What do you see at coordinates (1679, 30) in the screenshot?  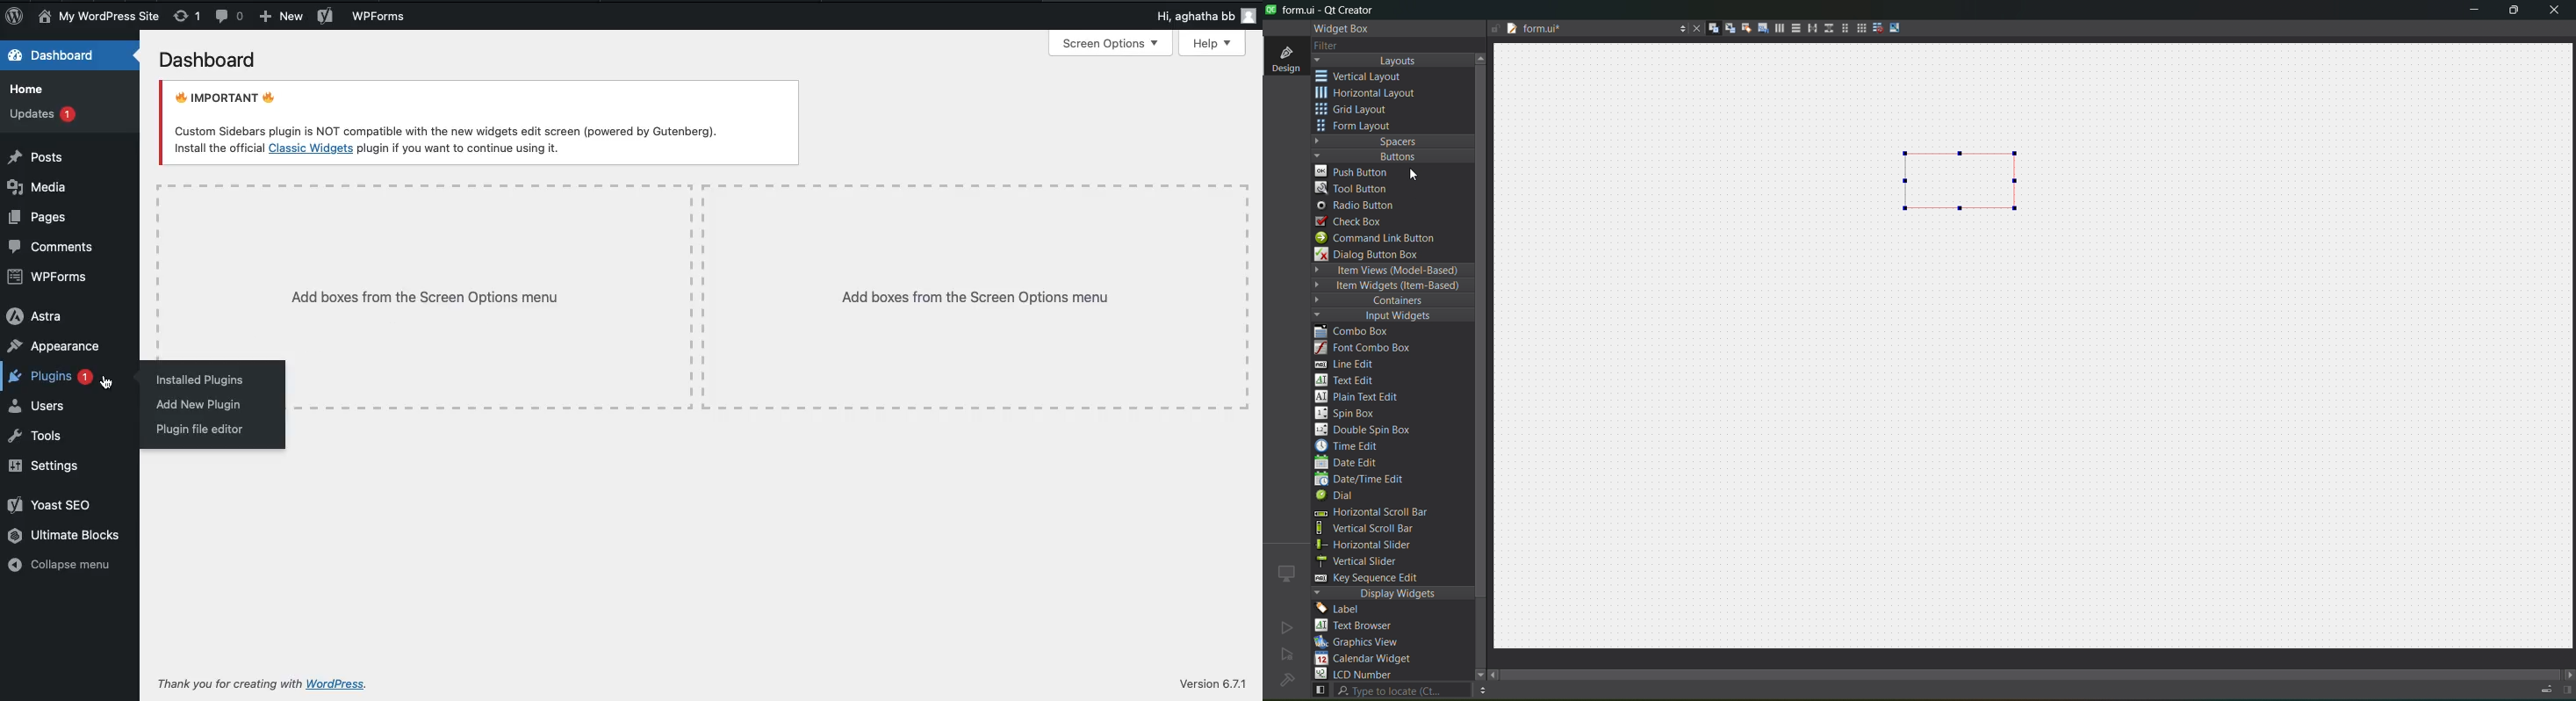 I see `options` at bounding box center [1679, 30].